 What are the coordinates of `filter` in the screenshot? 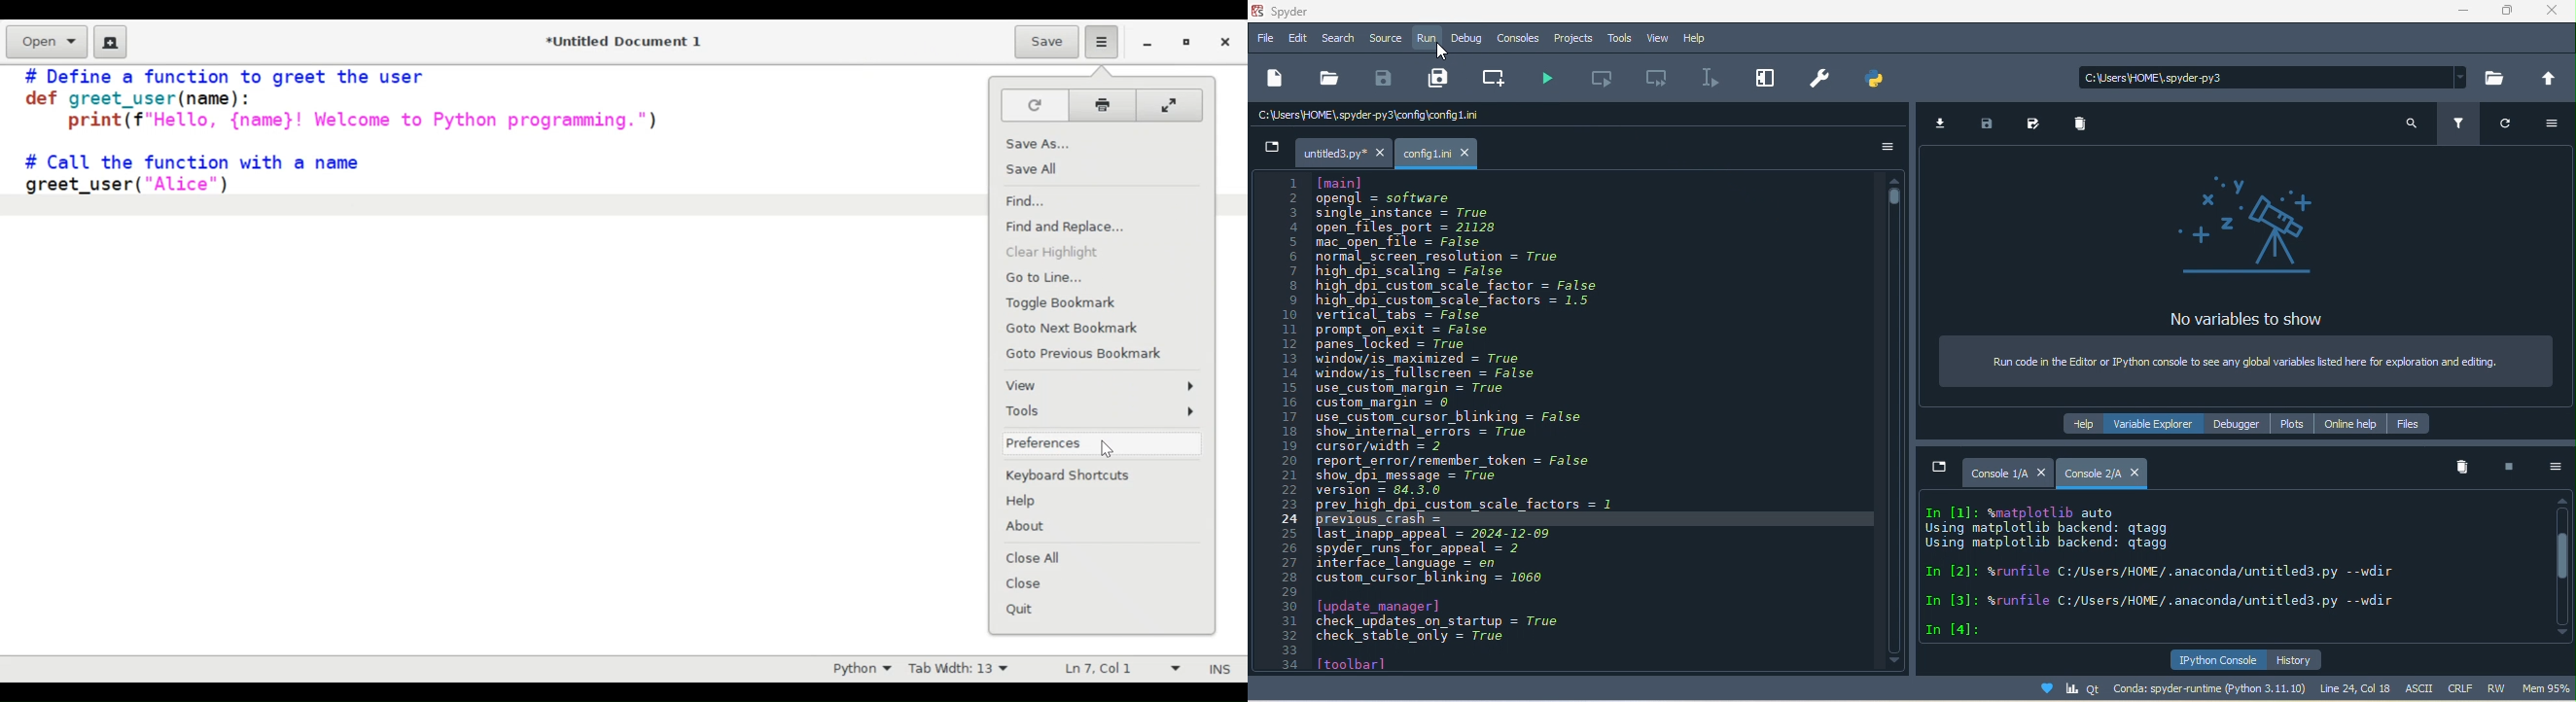 It's located at (2461, 126).